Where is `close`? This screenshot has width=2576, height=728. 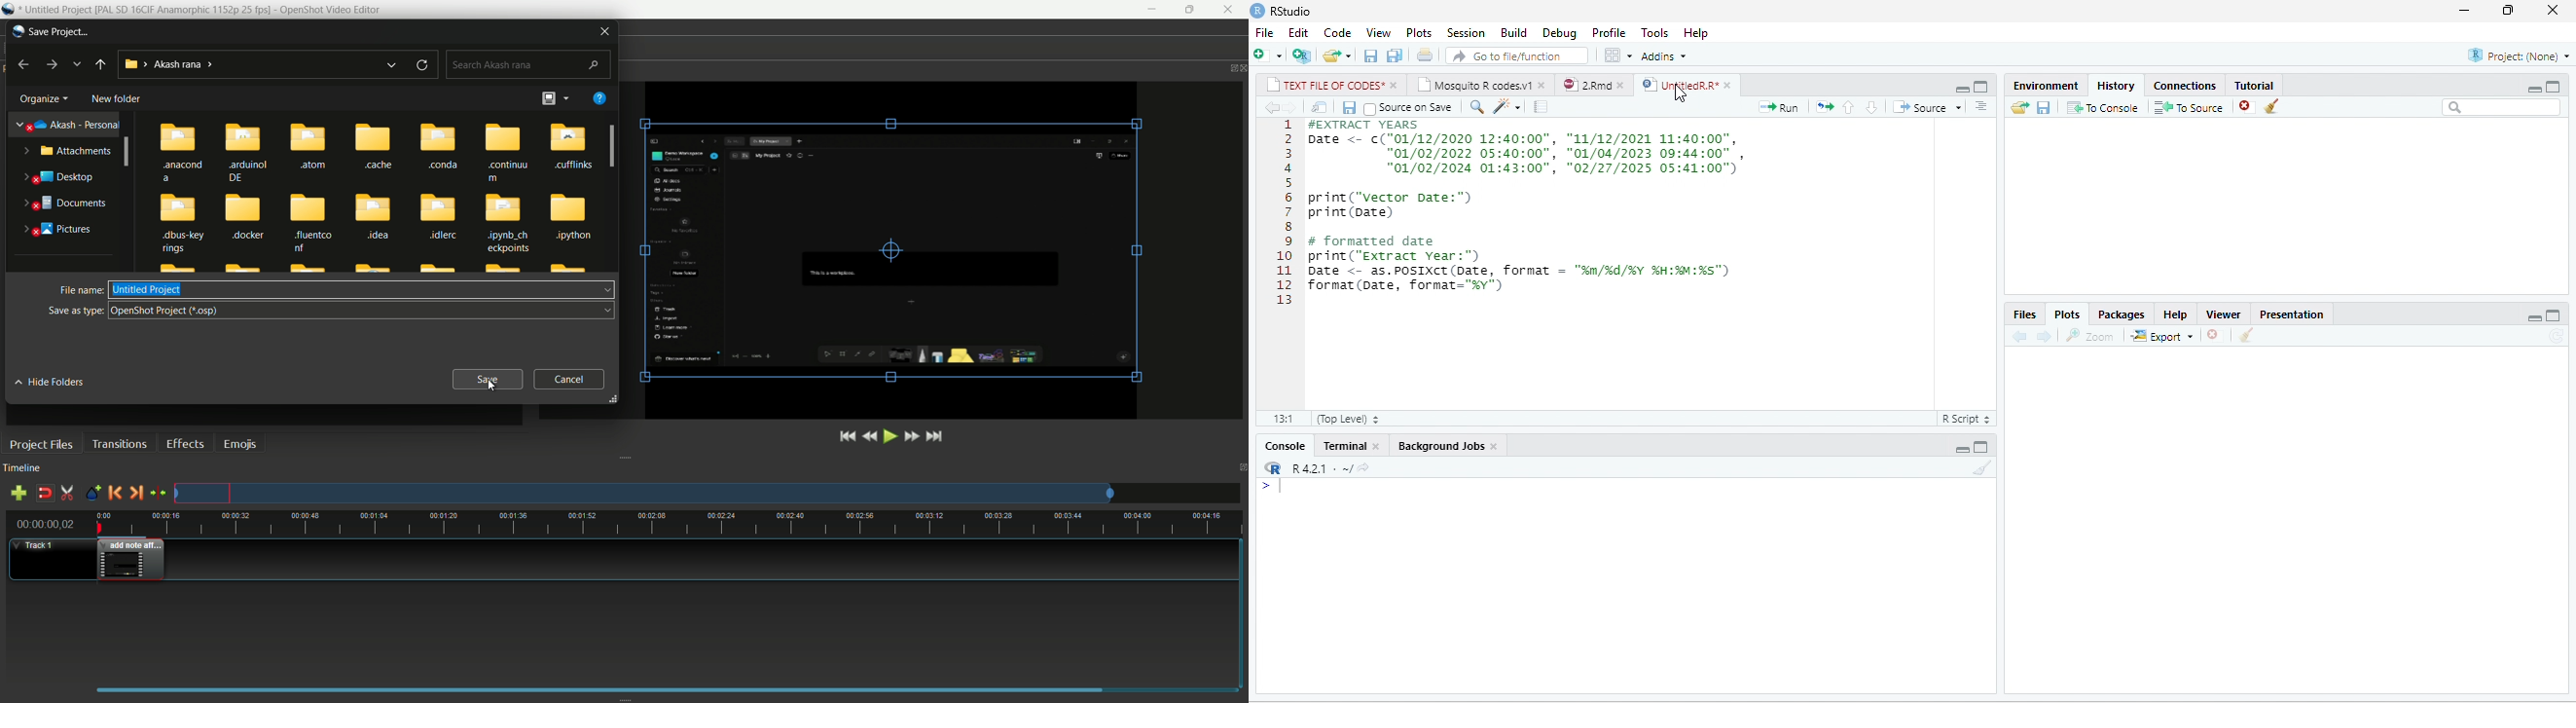
close is located at coordinates (1396, 85).